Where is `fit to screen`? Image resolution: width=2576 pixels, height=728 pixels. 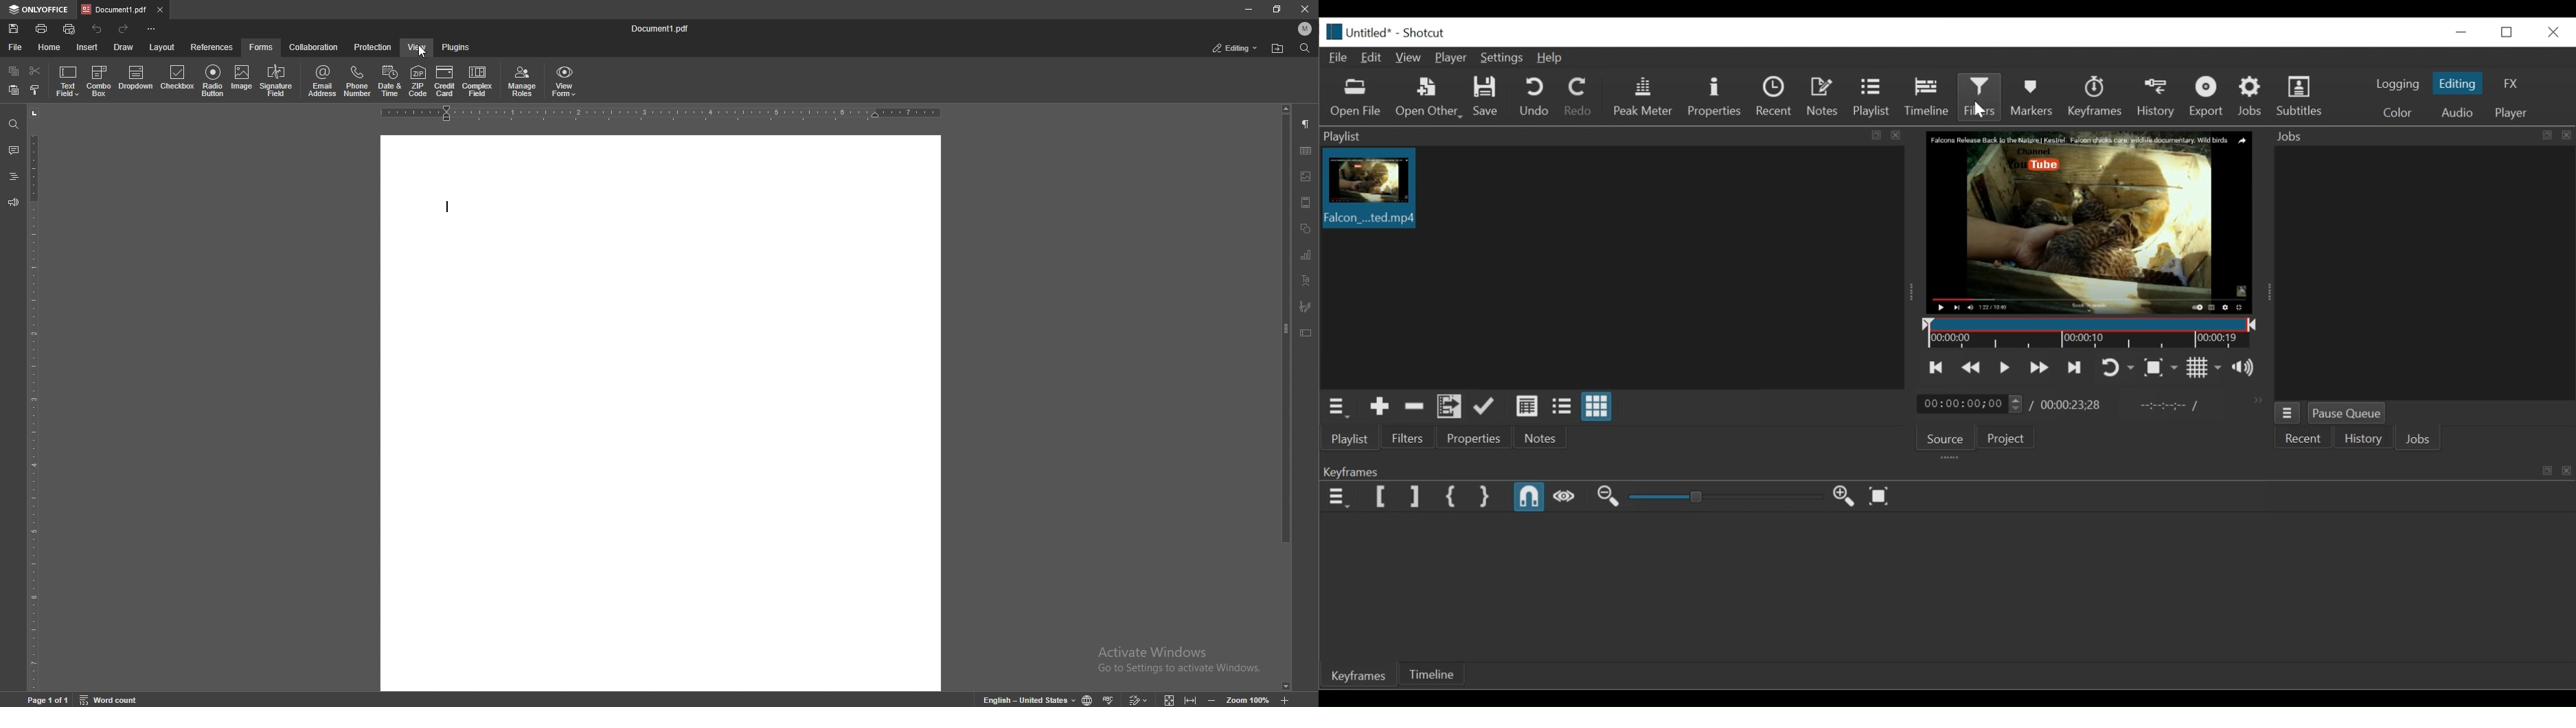 fit to screen is located at coordinates (1172, 700).